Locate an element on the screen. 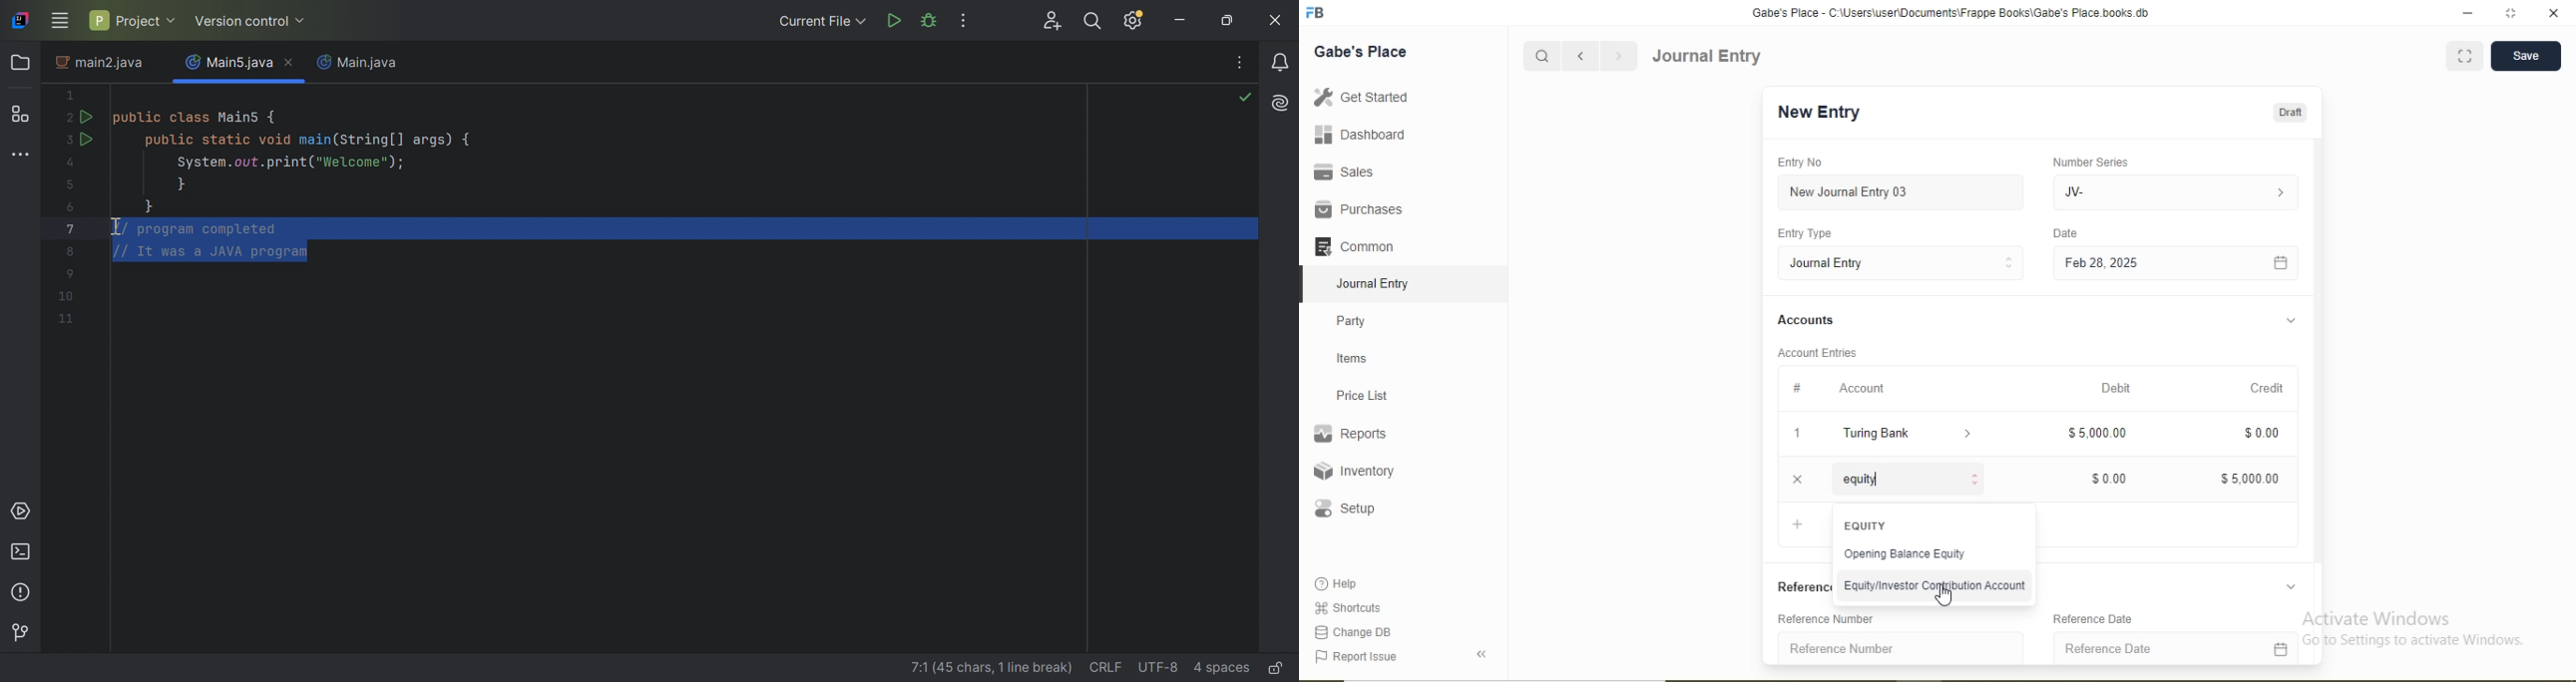  Report Issue is located at coordinates (1355, 657).